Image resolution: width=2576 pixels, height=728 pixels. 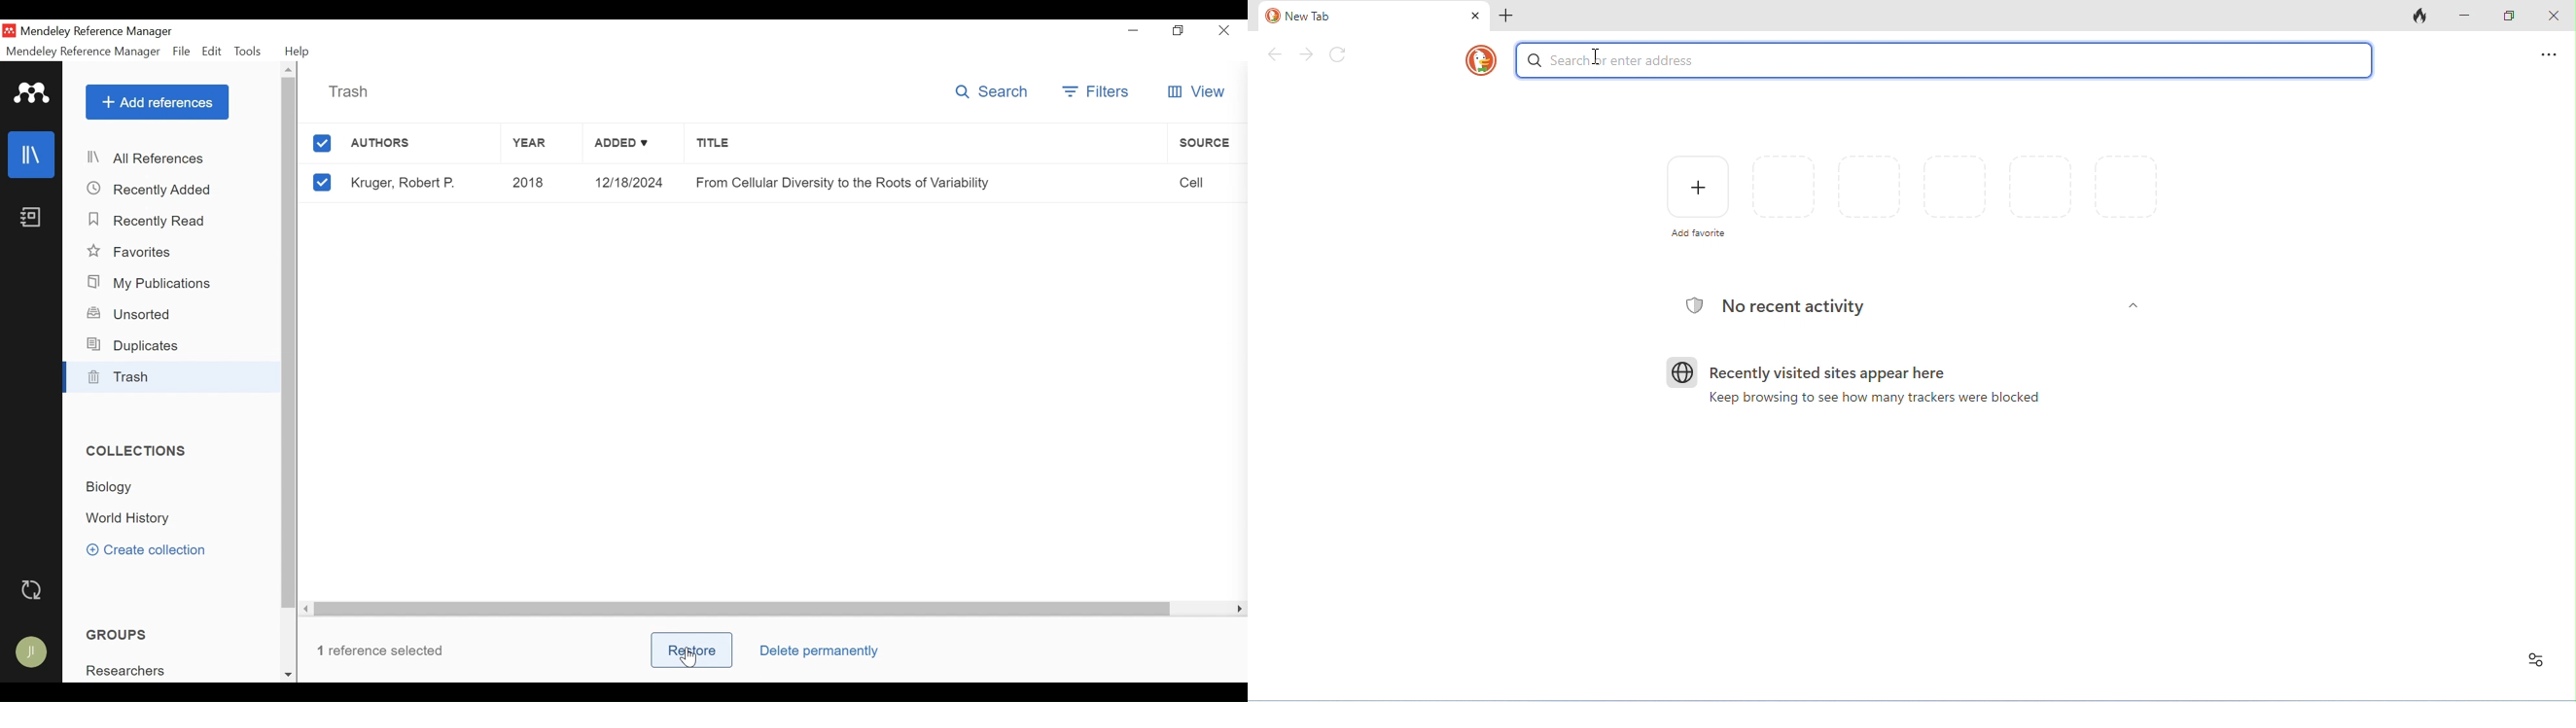 What do you see at coordinates (1778, 305) in the screenshot?
I see `no recent acitivity` at bounding box center [1778, 305].